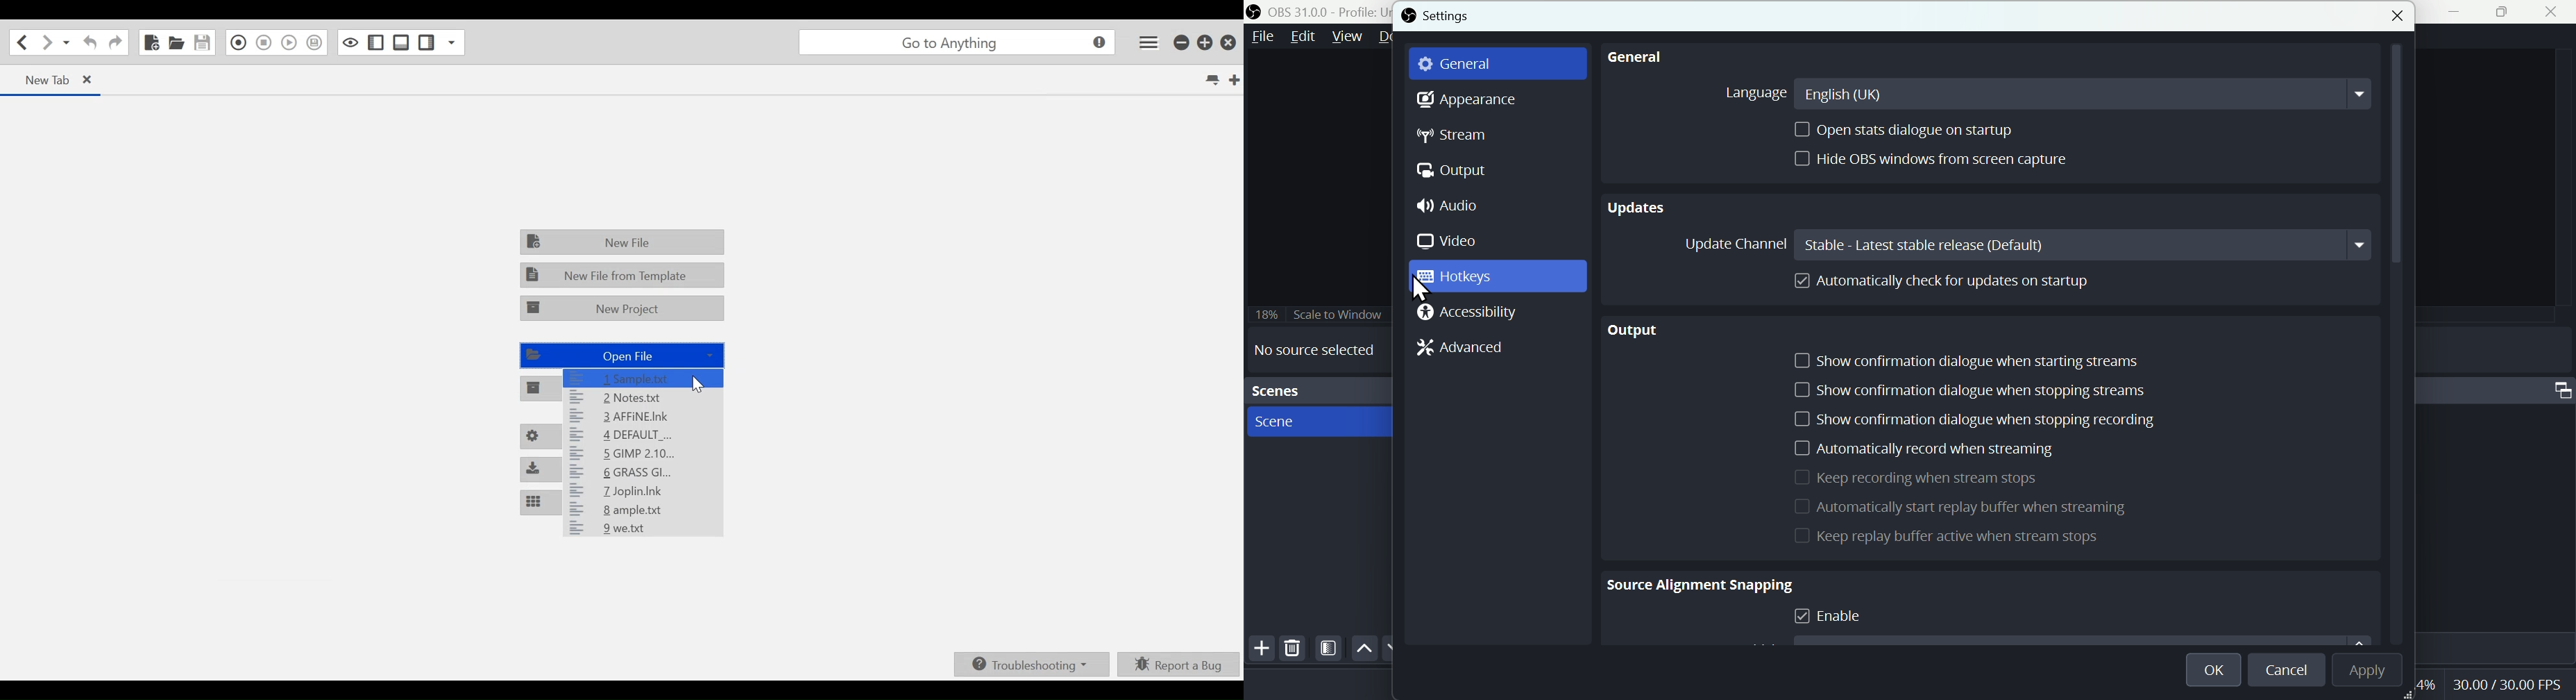 Image resolution: width=2576 pixels, height=700 pixels. I want to click on Language, so click(1756, 90).